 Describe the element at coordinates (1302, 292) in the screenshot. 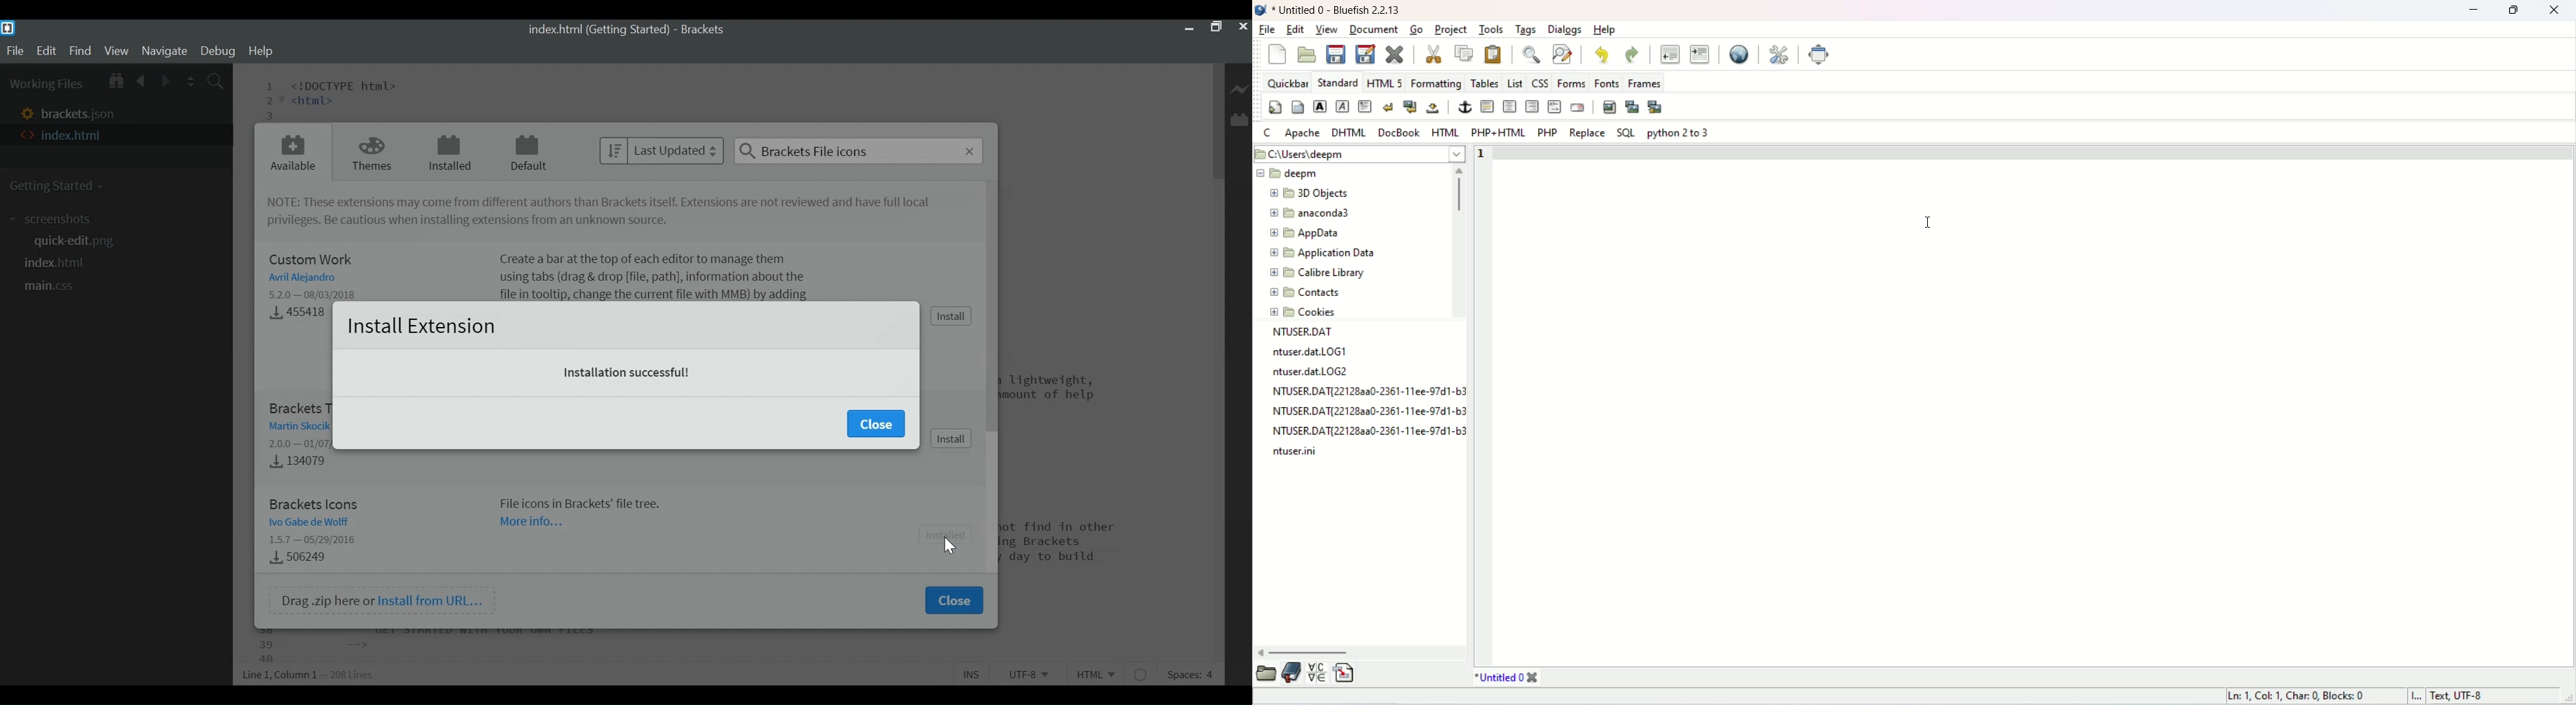

I see `contacts` at that location.